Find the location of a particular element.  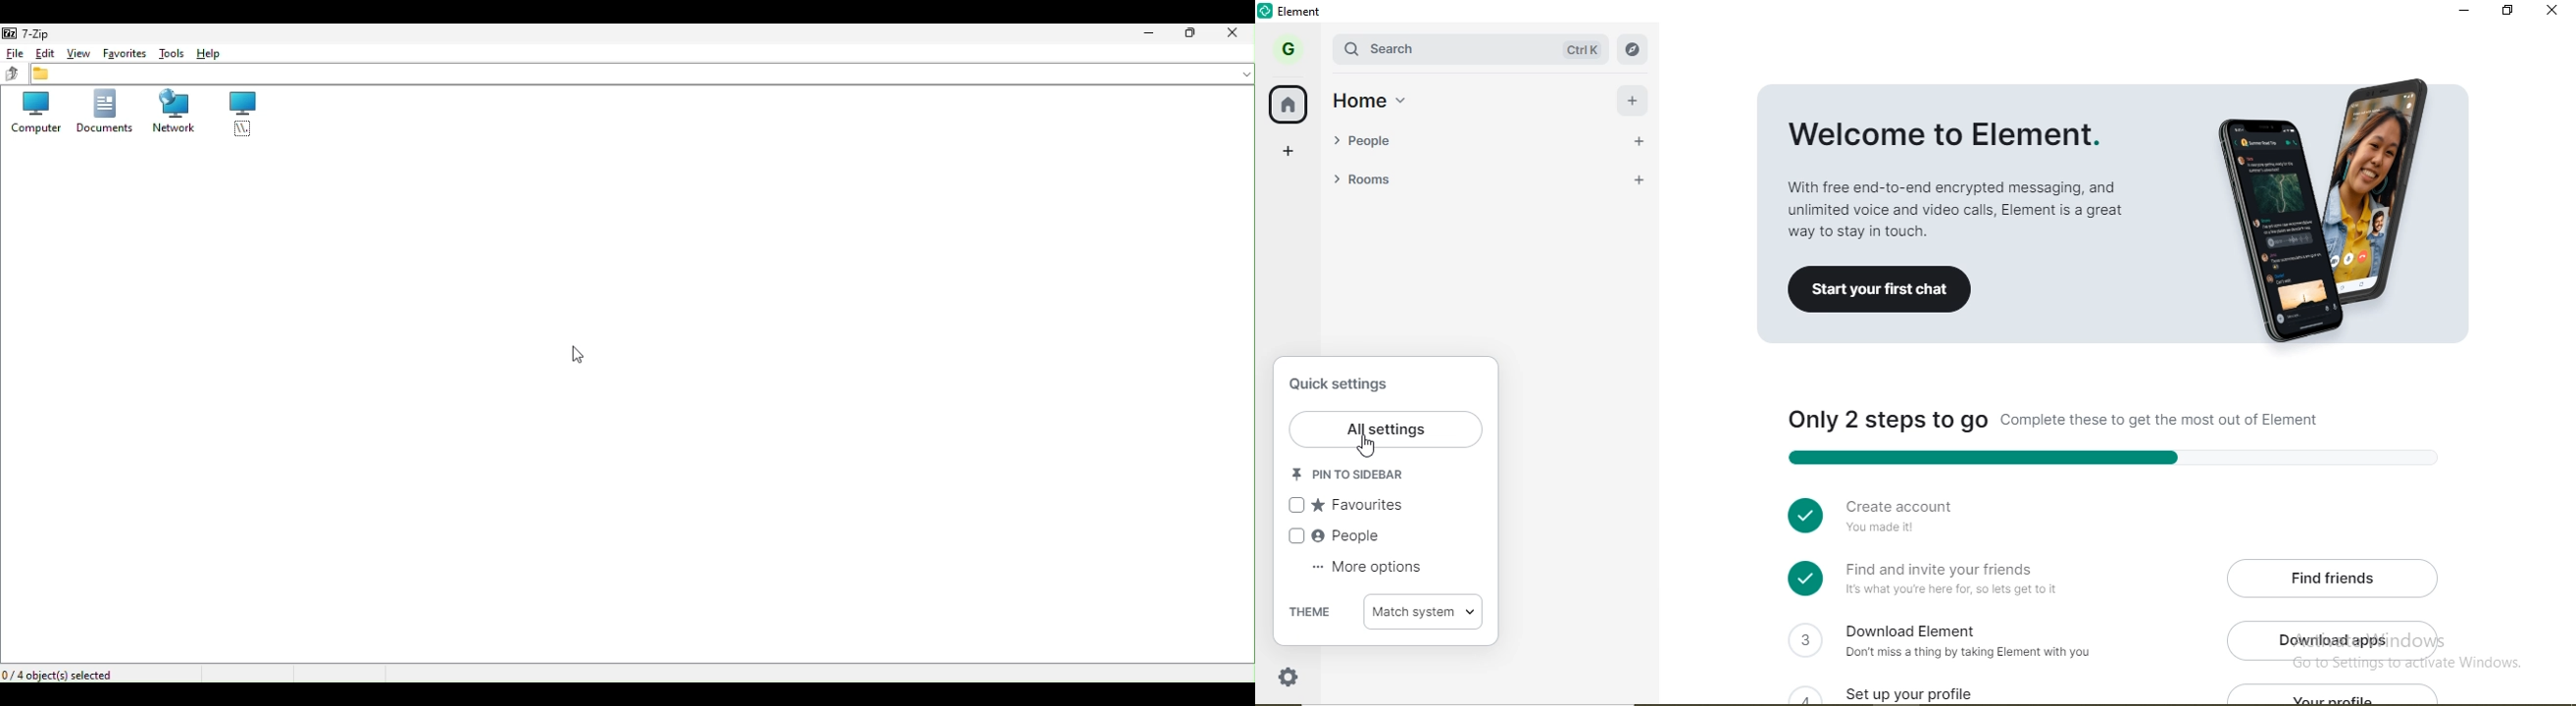

set up your profile is located at coordinates (1933, 691).